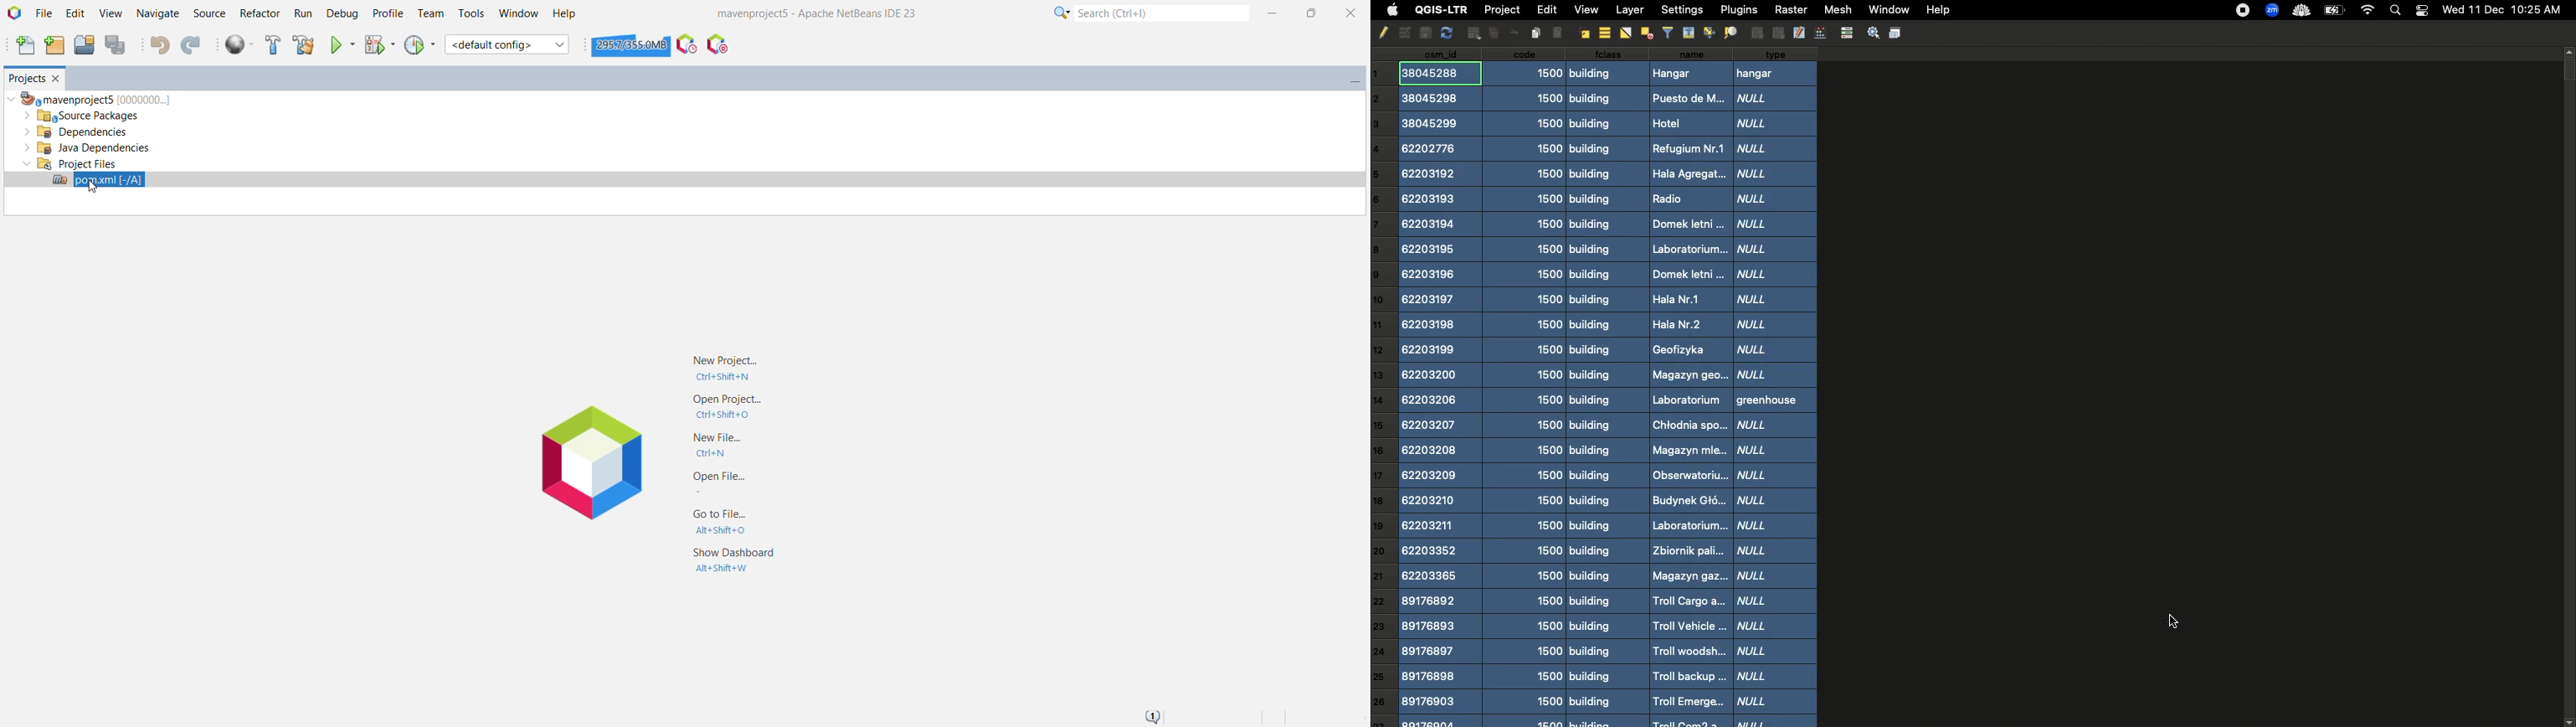 The image size is (2576, 728). Describe the element at coordinates (1896, 33) in the screenshot. I see `Save` at that location.